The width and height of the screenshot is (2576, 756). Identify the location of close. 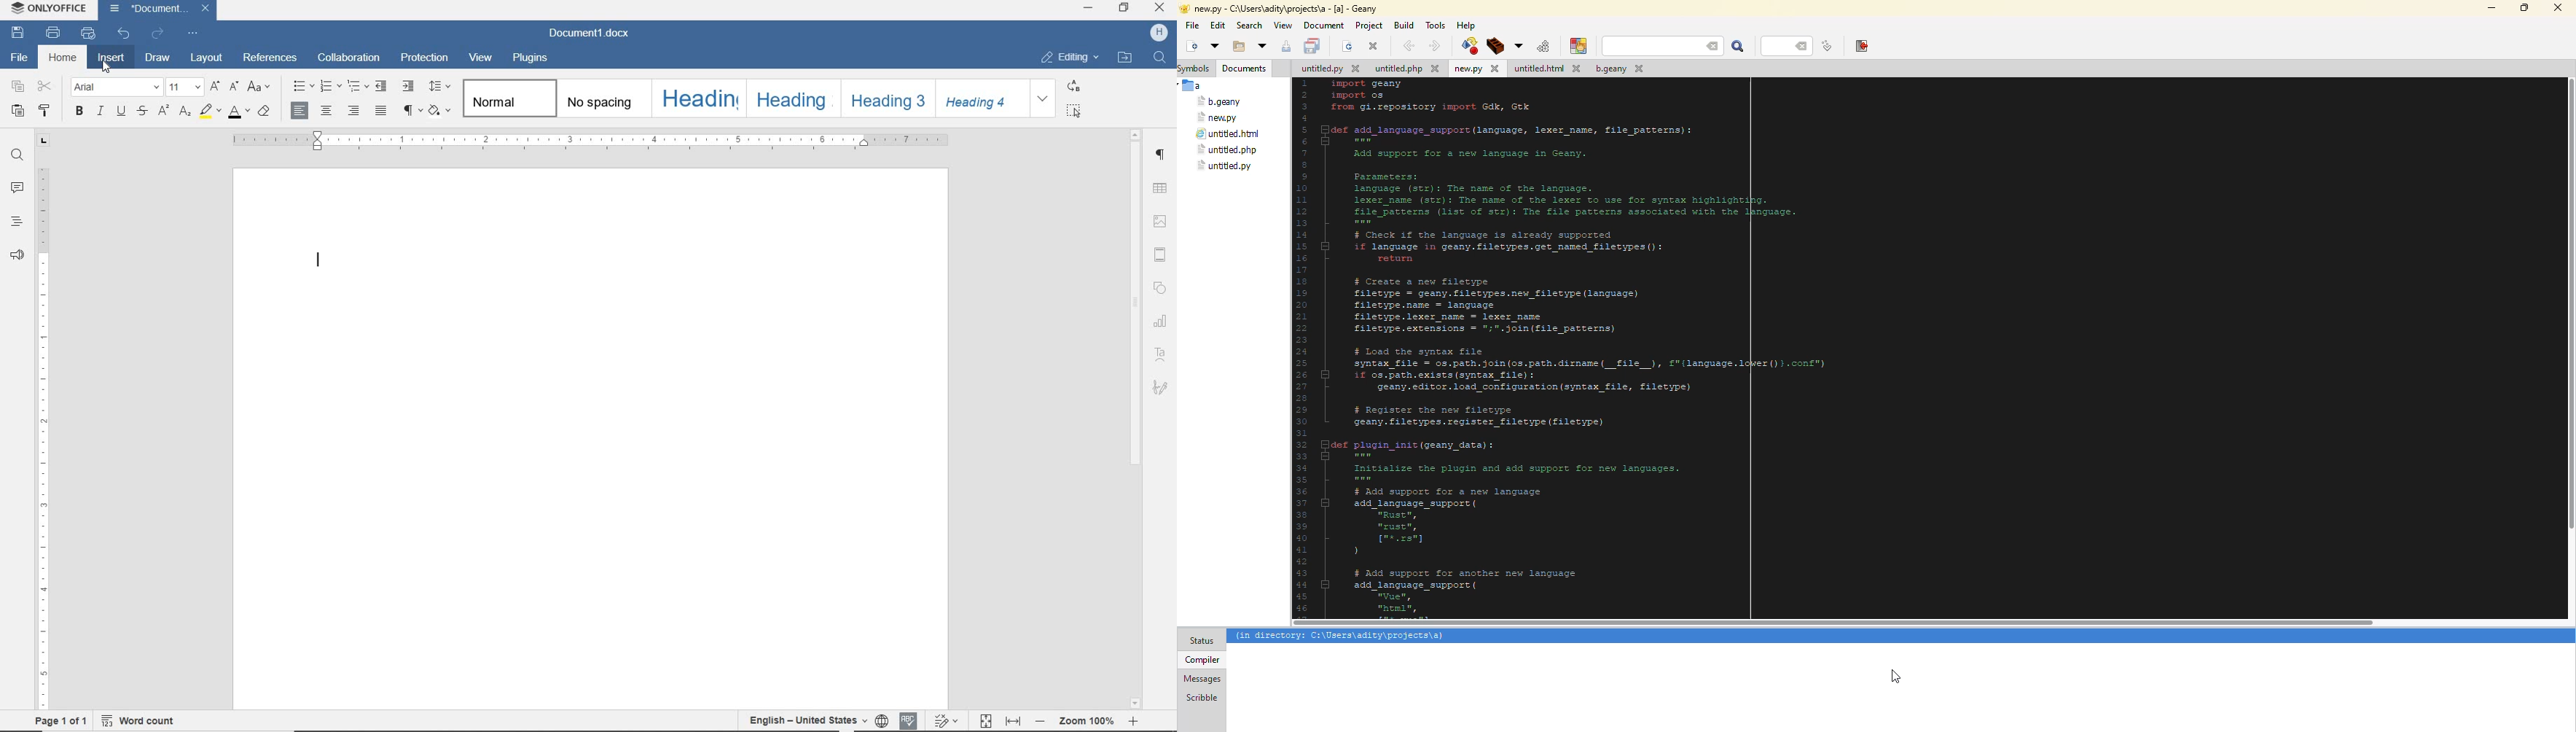
(1374, 46).